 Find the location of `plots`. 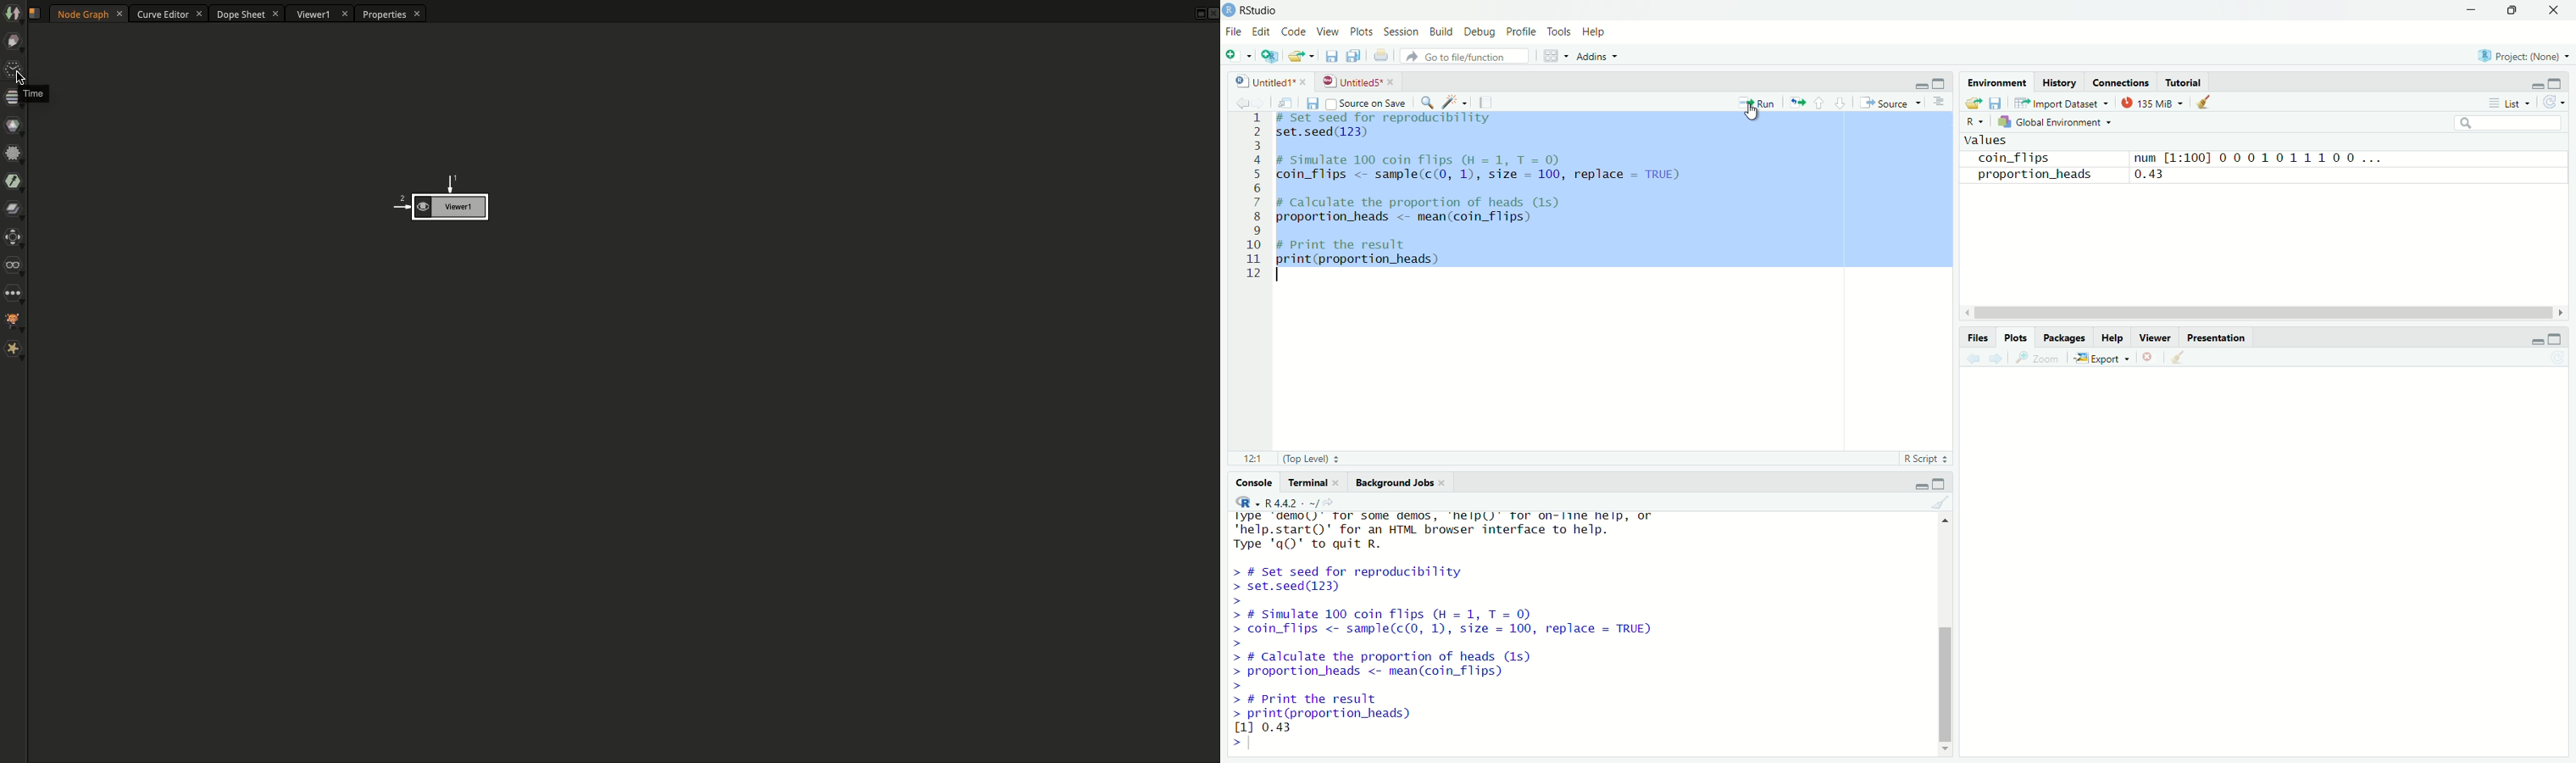

plots is located at coordinates (1360, 32).